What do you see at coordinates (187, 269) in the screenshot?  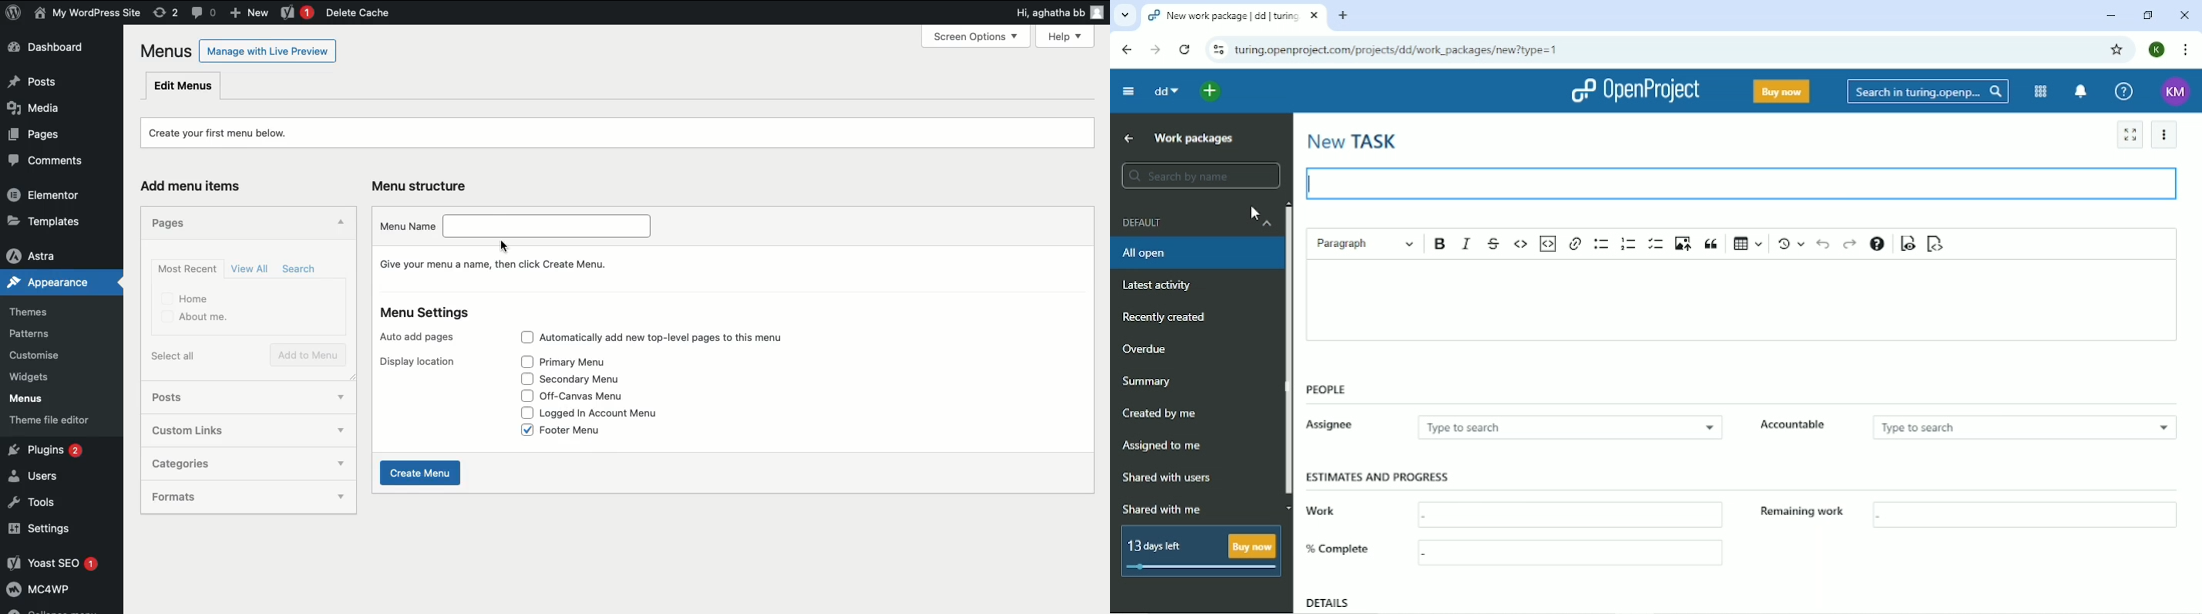 I see `Most recent` at bounding box center [187, 269].